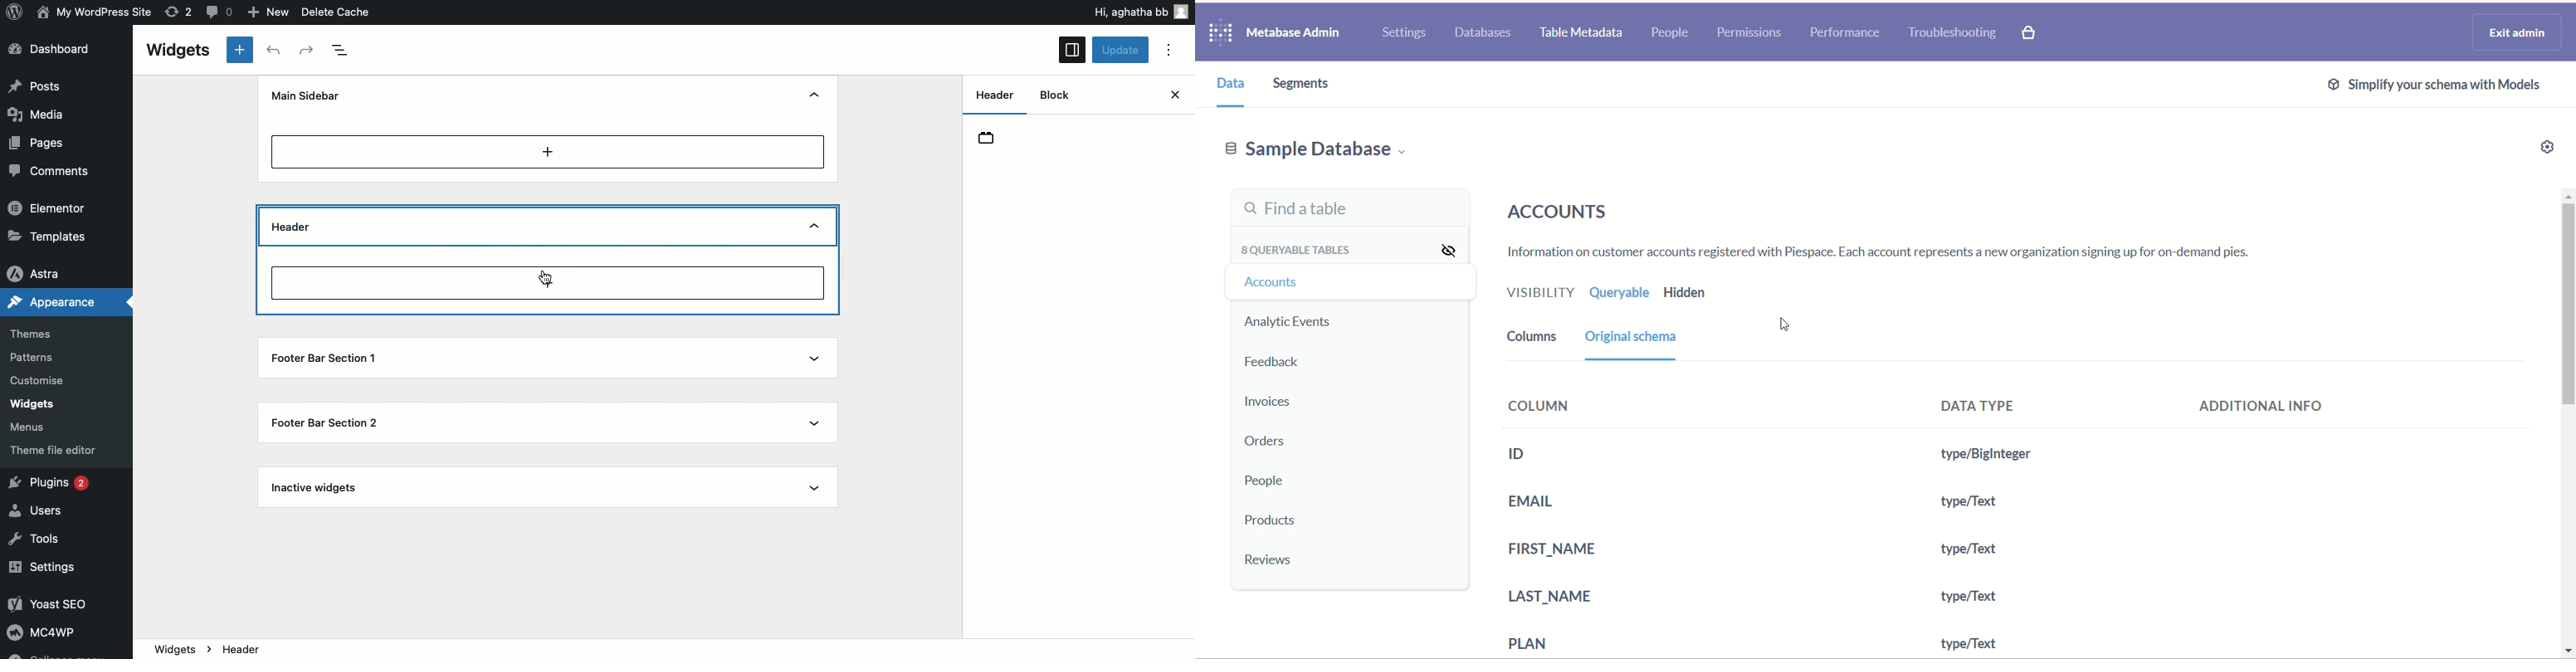 The width and height of the screenshot is (2576, 672). What do you see at coordinates (241, 50) in the screenshot?
I see `New block` at bounding box center [241, 50].